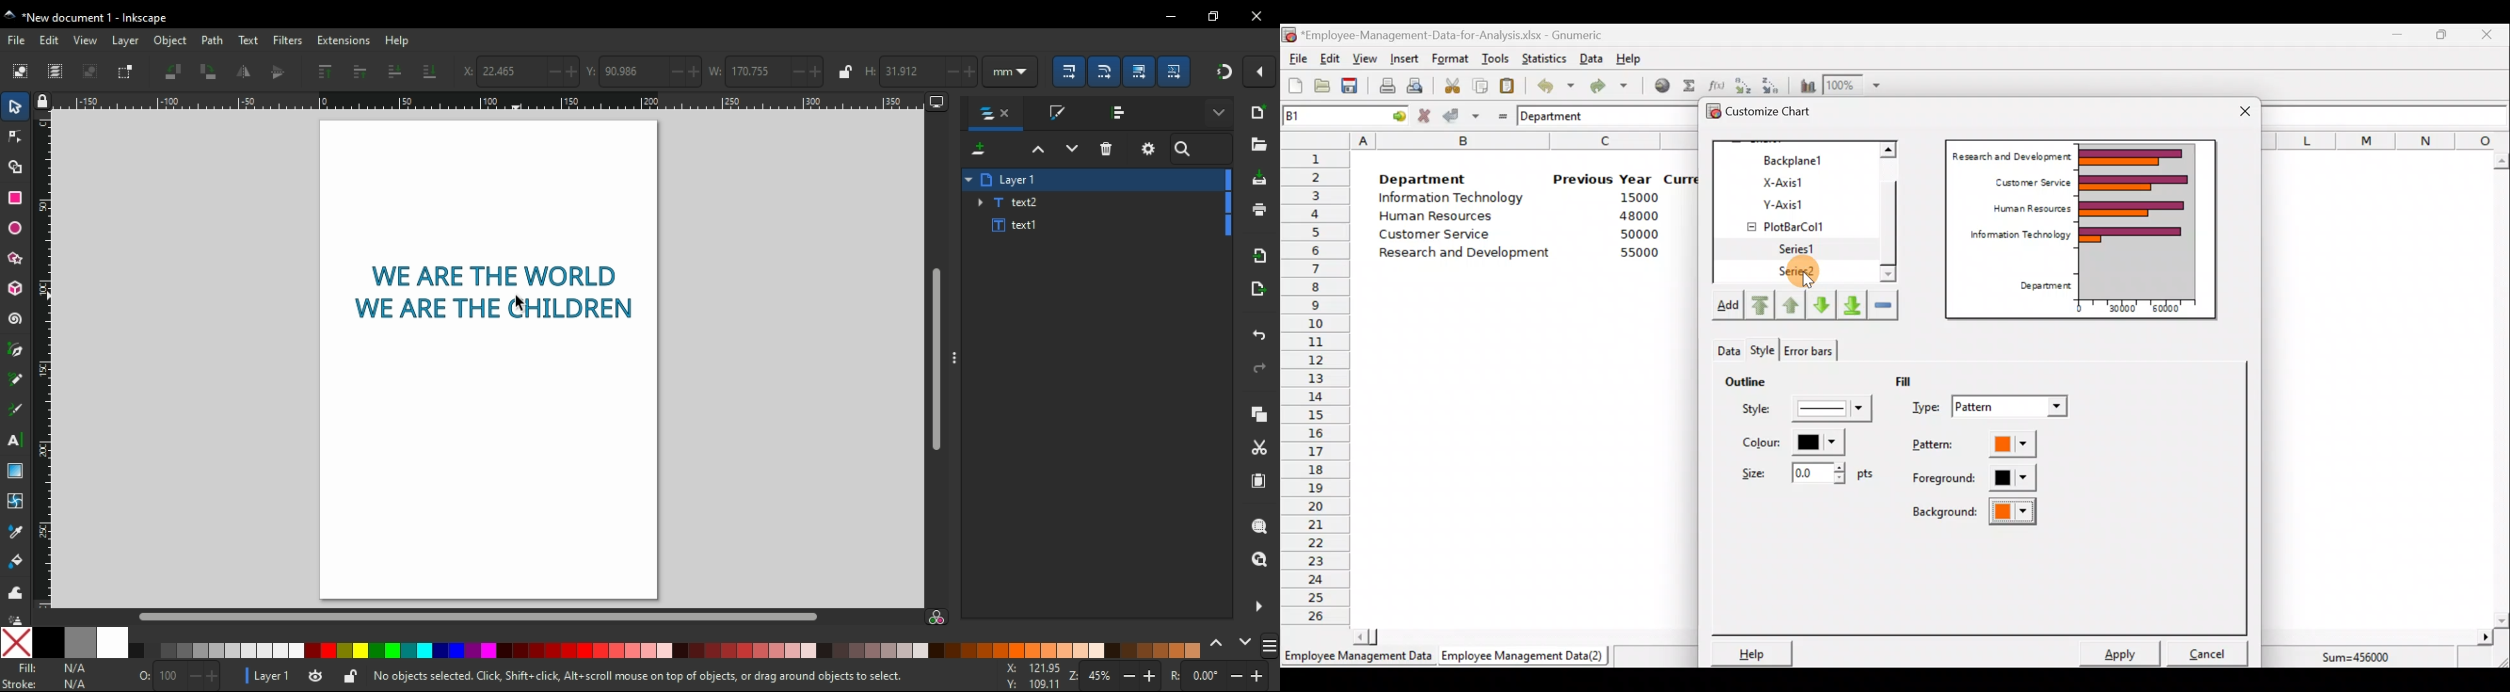 This screenshot has height=700, width=2520. I want to click on Horizontal ruler, so click(490, 102).